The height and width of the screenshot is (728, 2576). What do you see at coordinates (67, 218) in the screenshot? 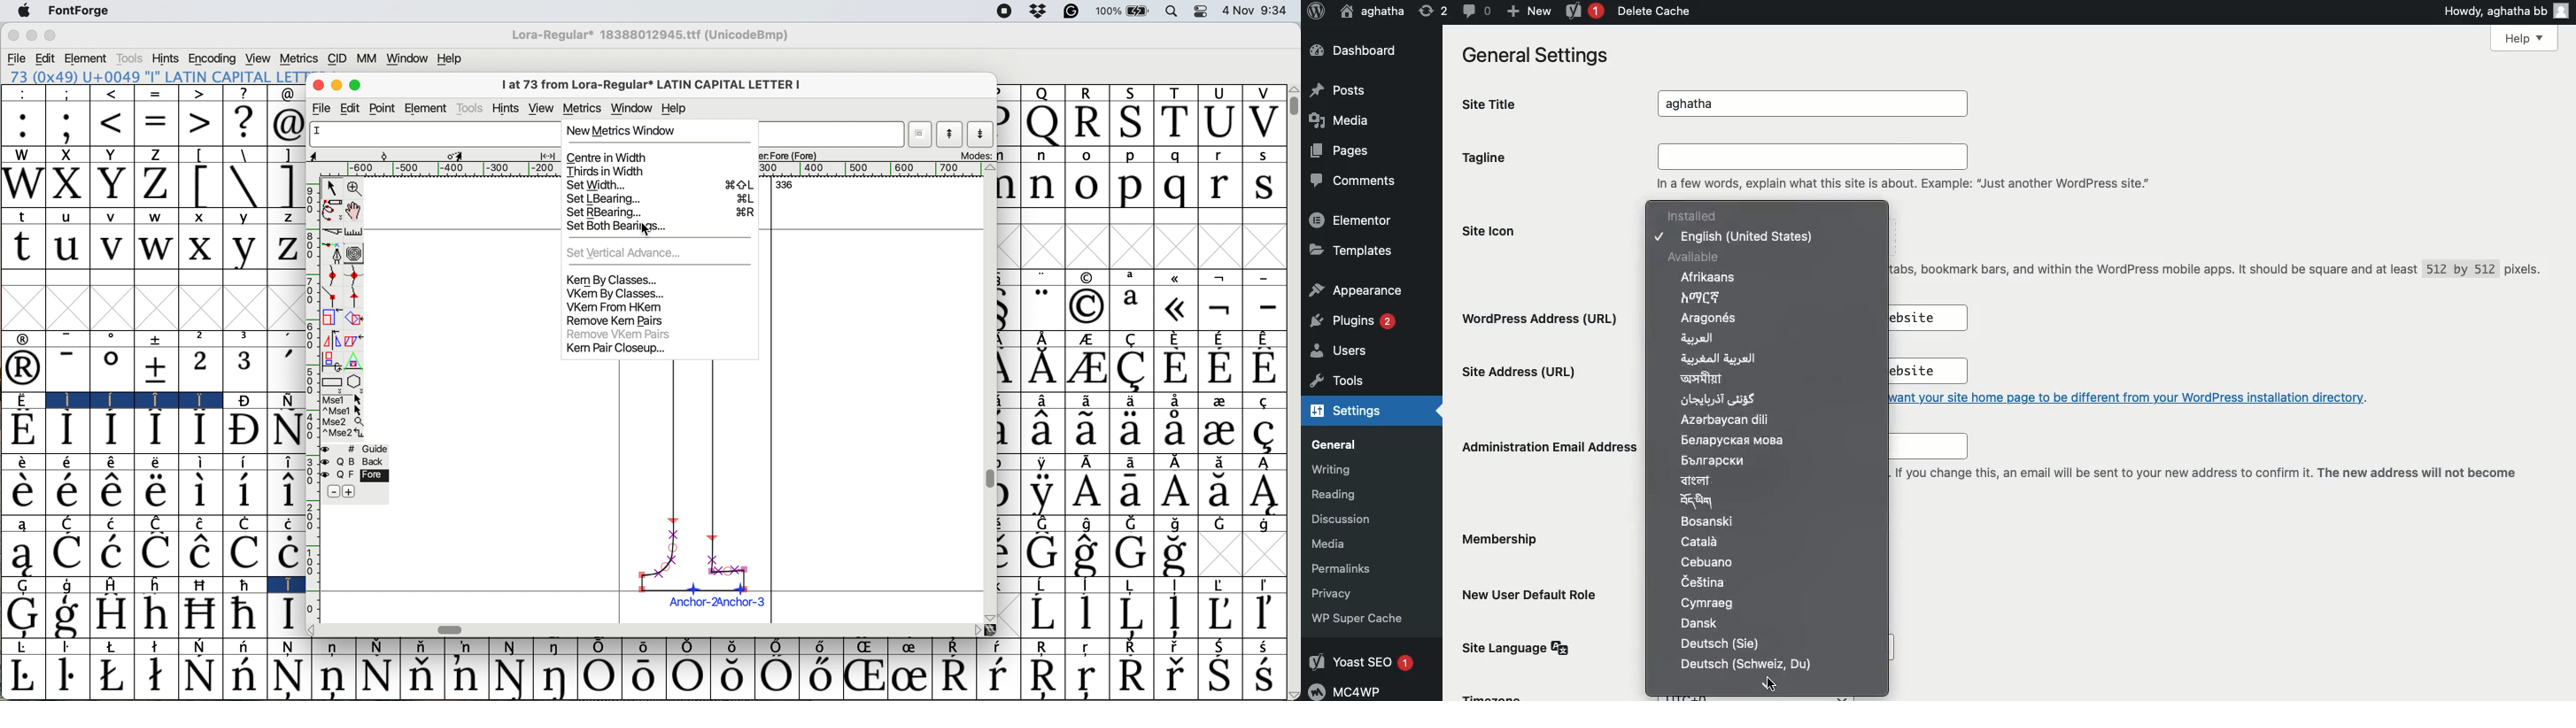
I see `u` at bounding box center [67, 218].